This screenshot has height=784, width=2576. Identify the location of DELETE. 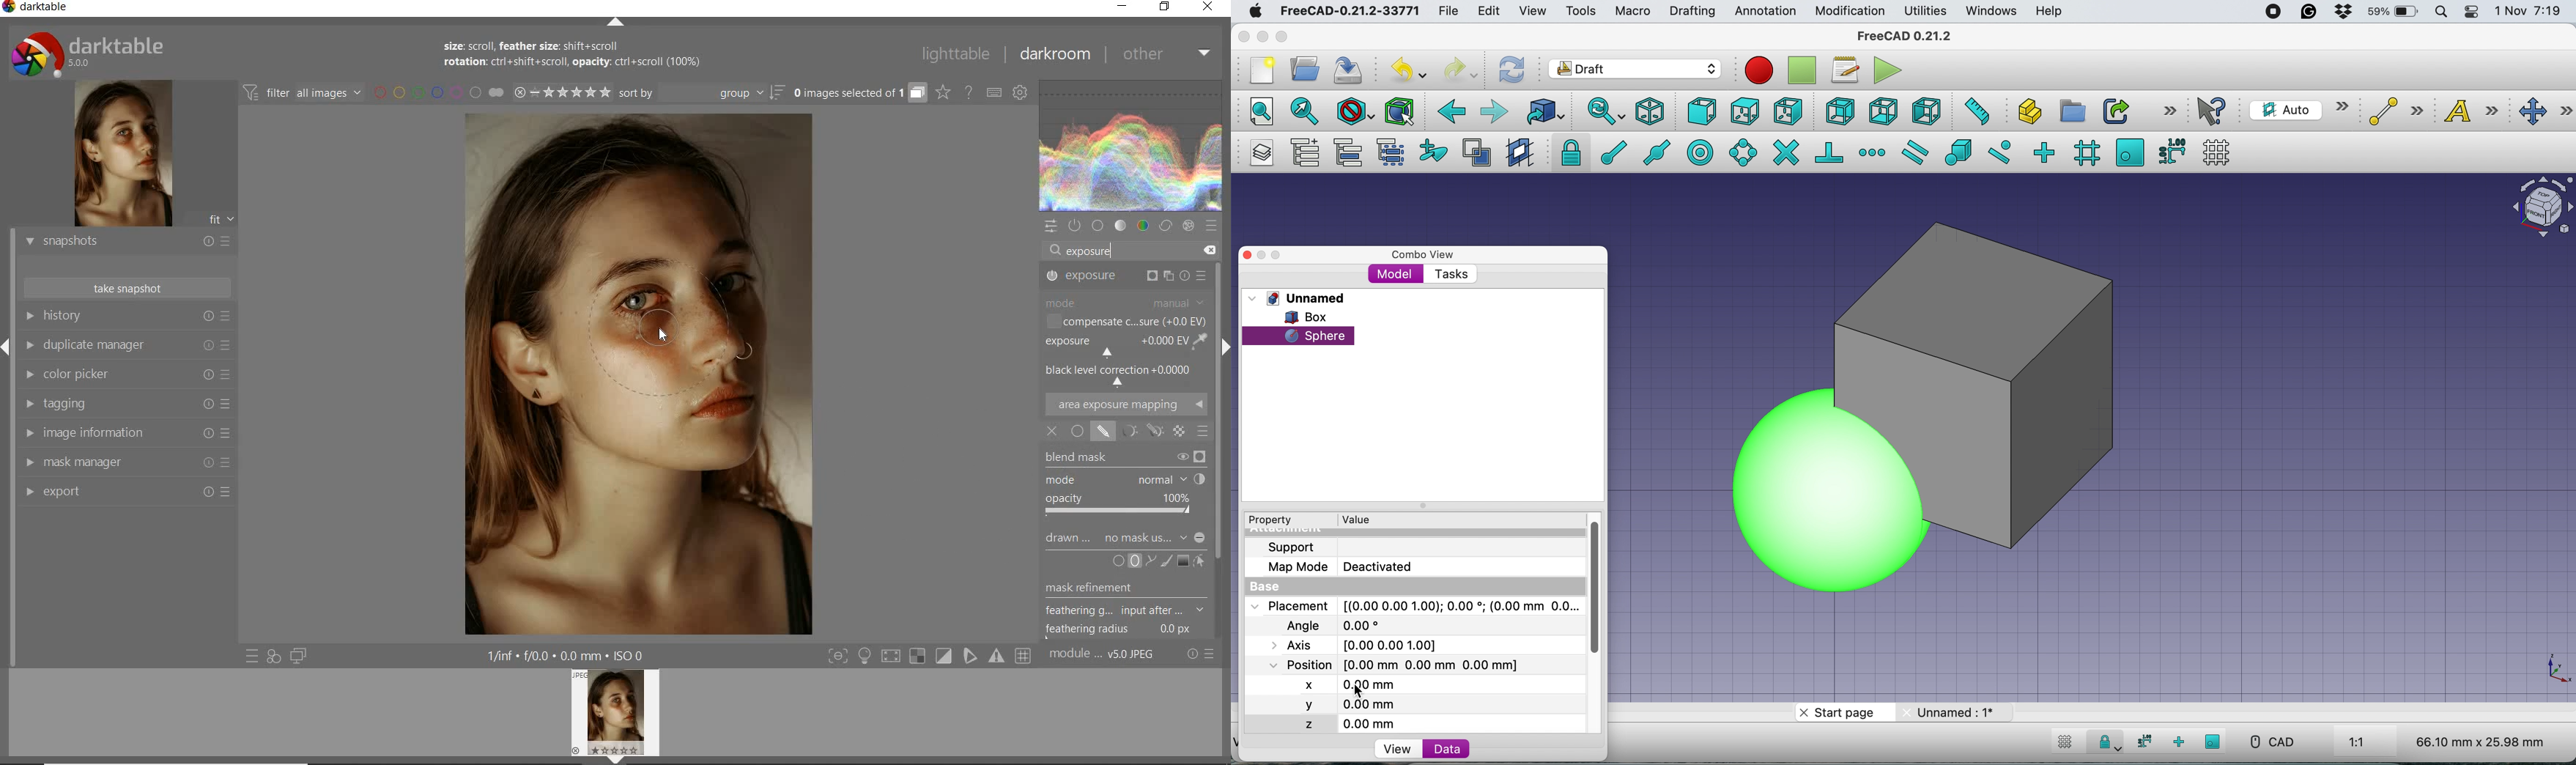
(1208, 248).